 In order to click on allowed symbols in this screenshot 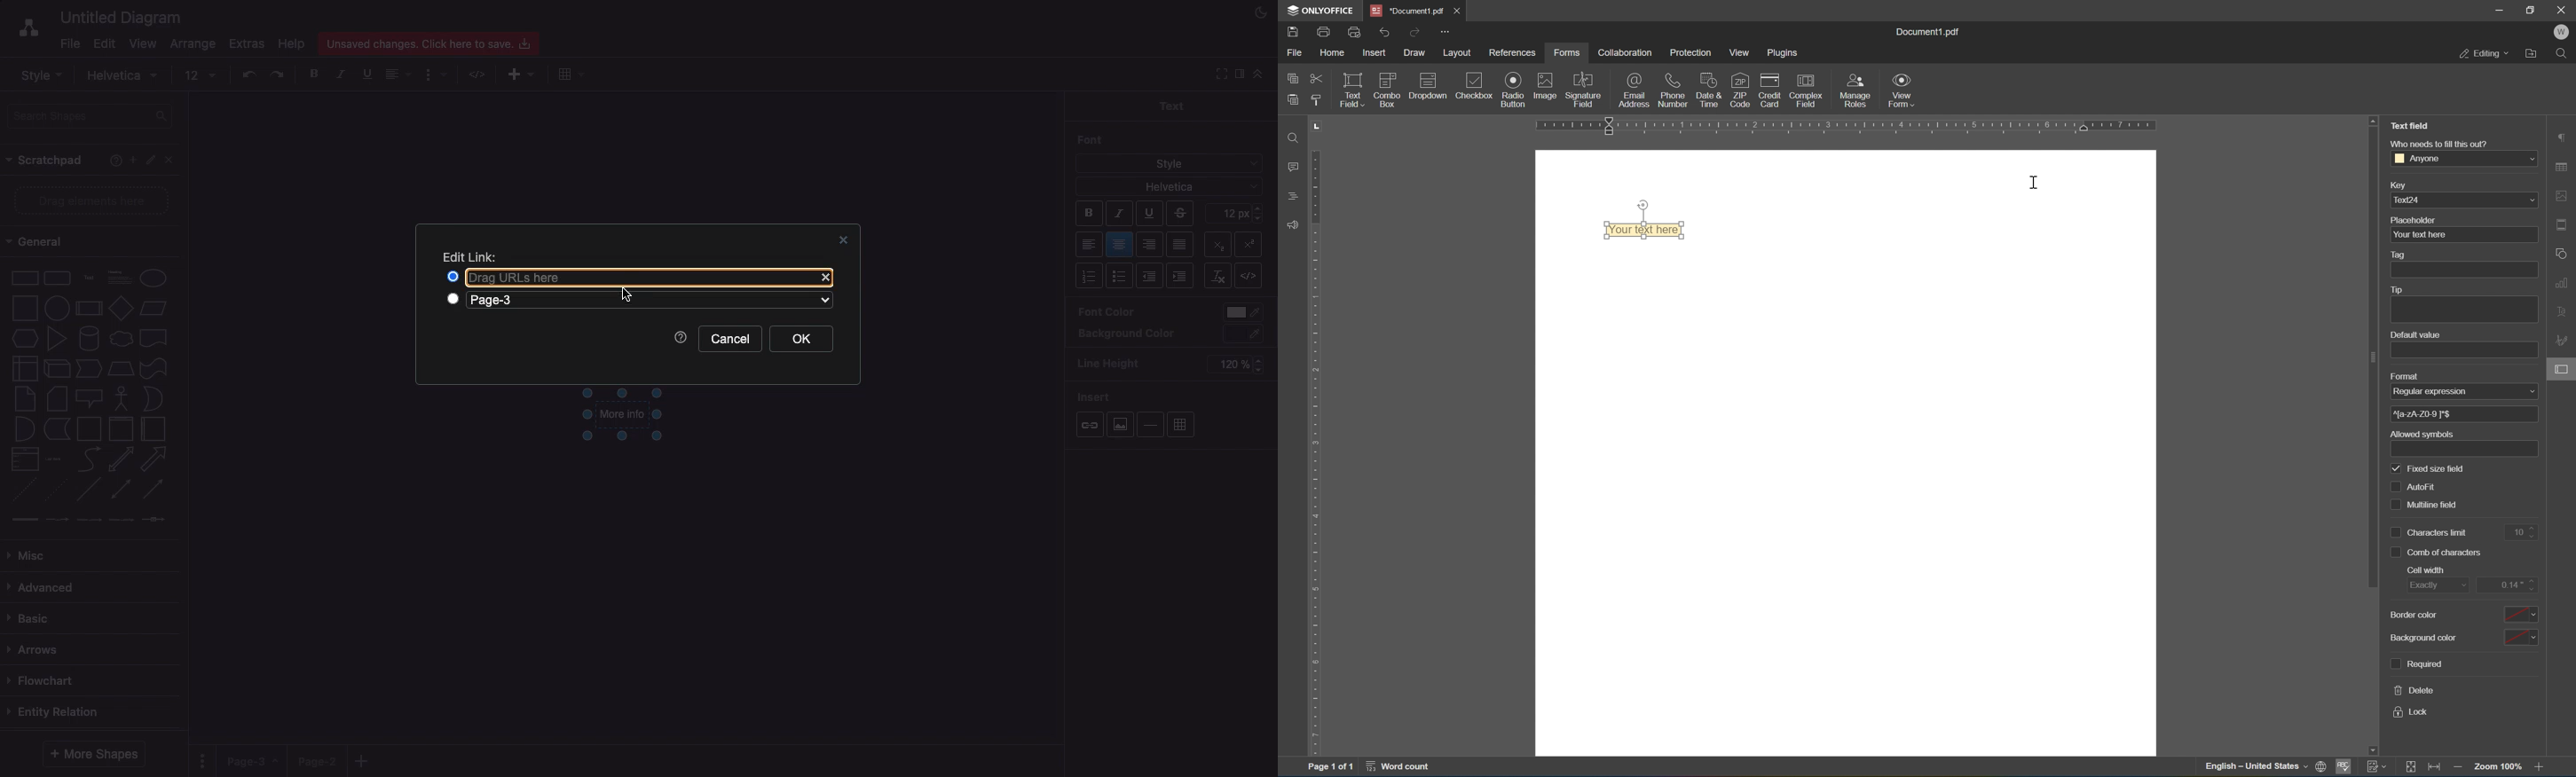, I will do `click(2422, 434)`.